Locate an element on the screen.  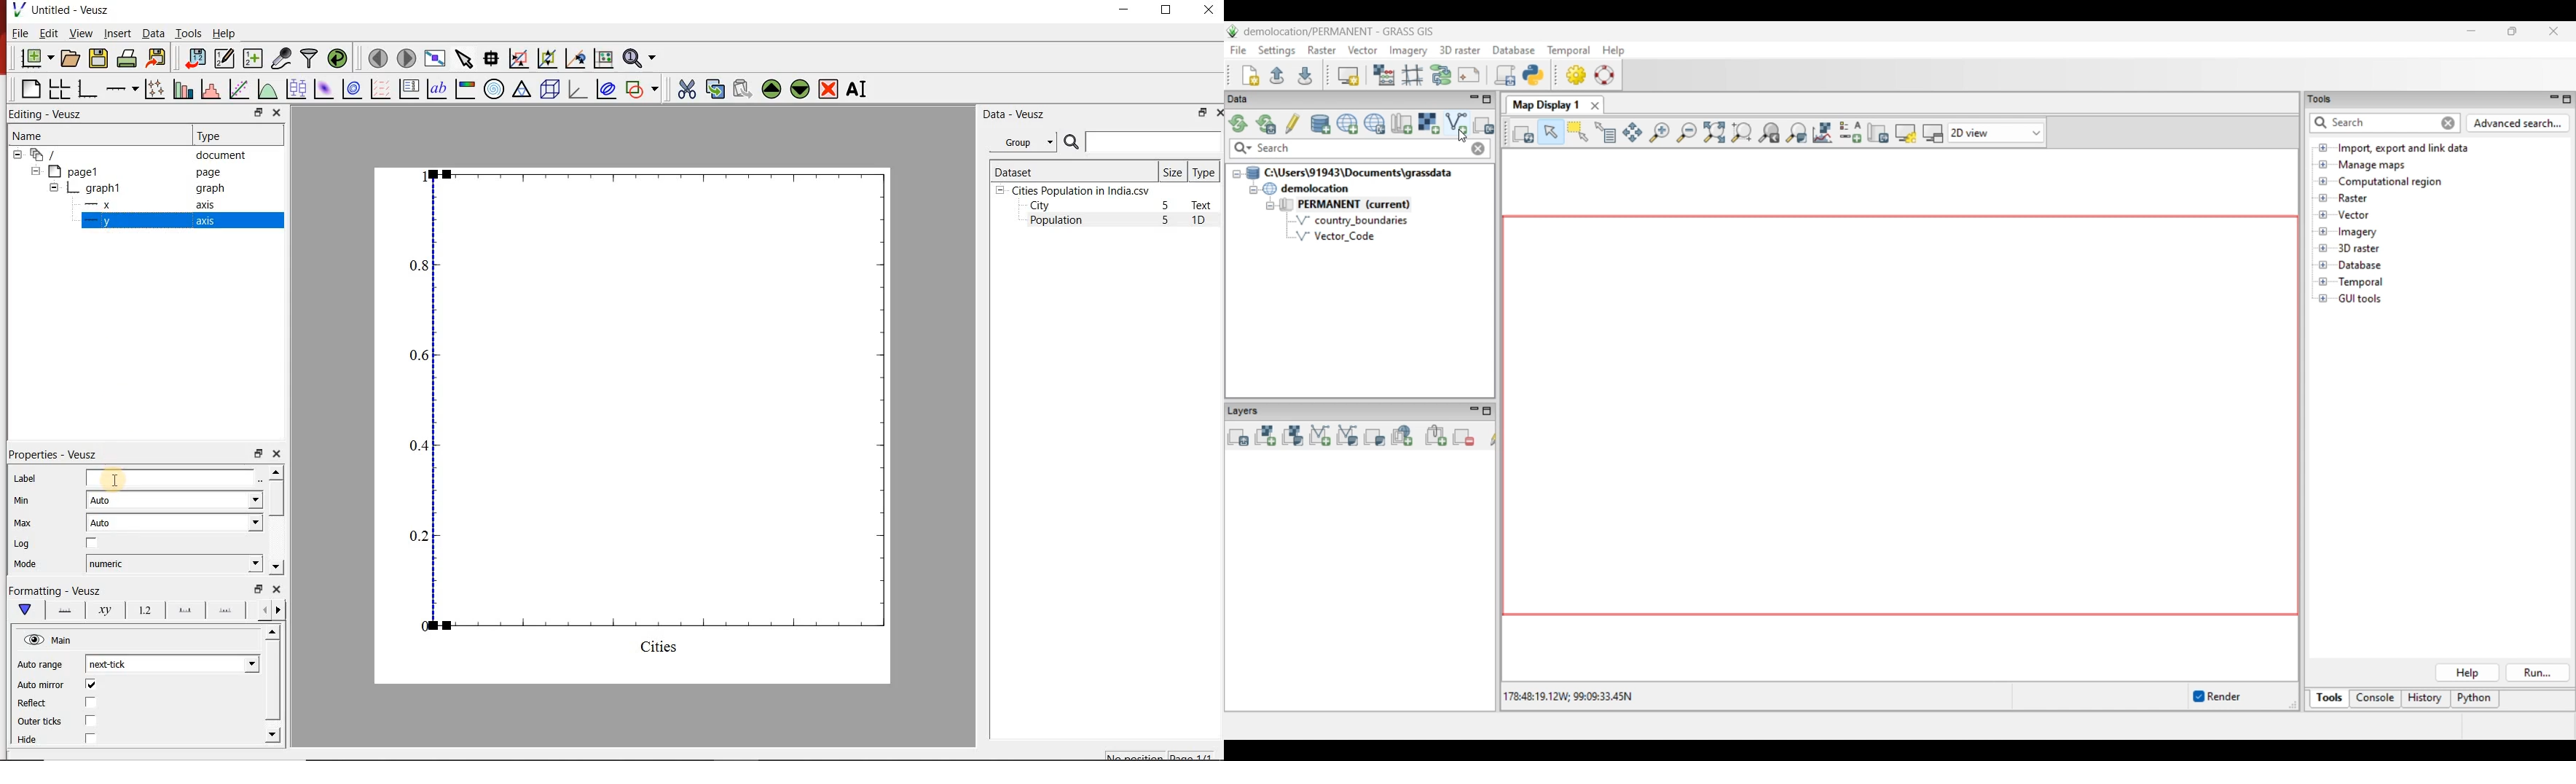
reload linked datasets is located at coordinates (337, 58).